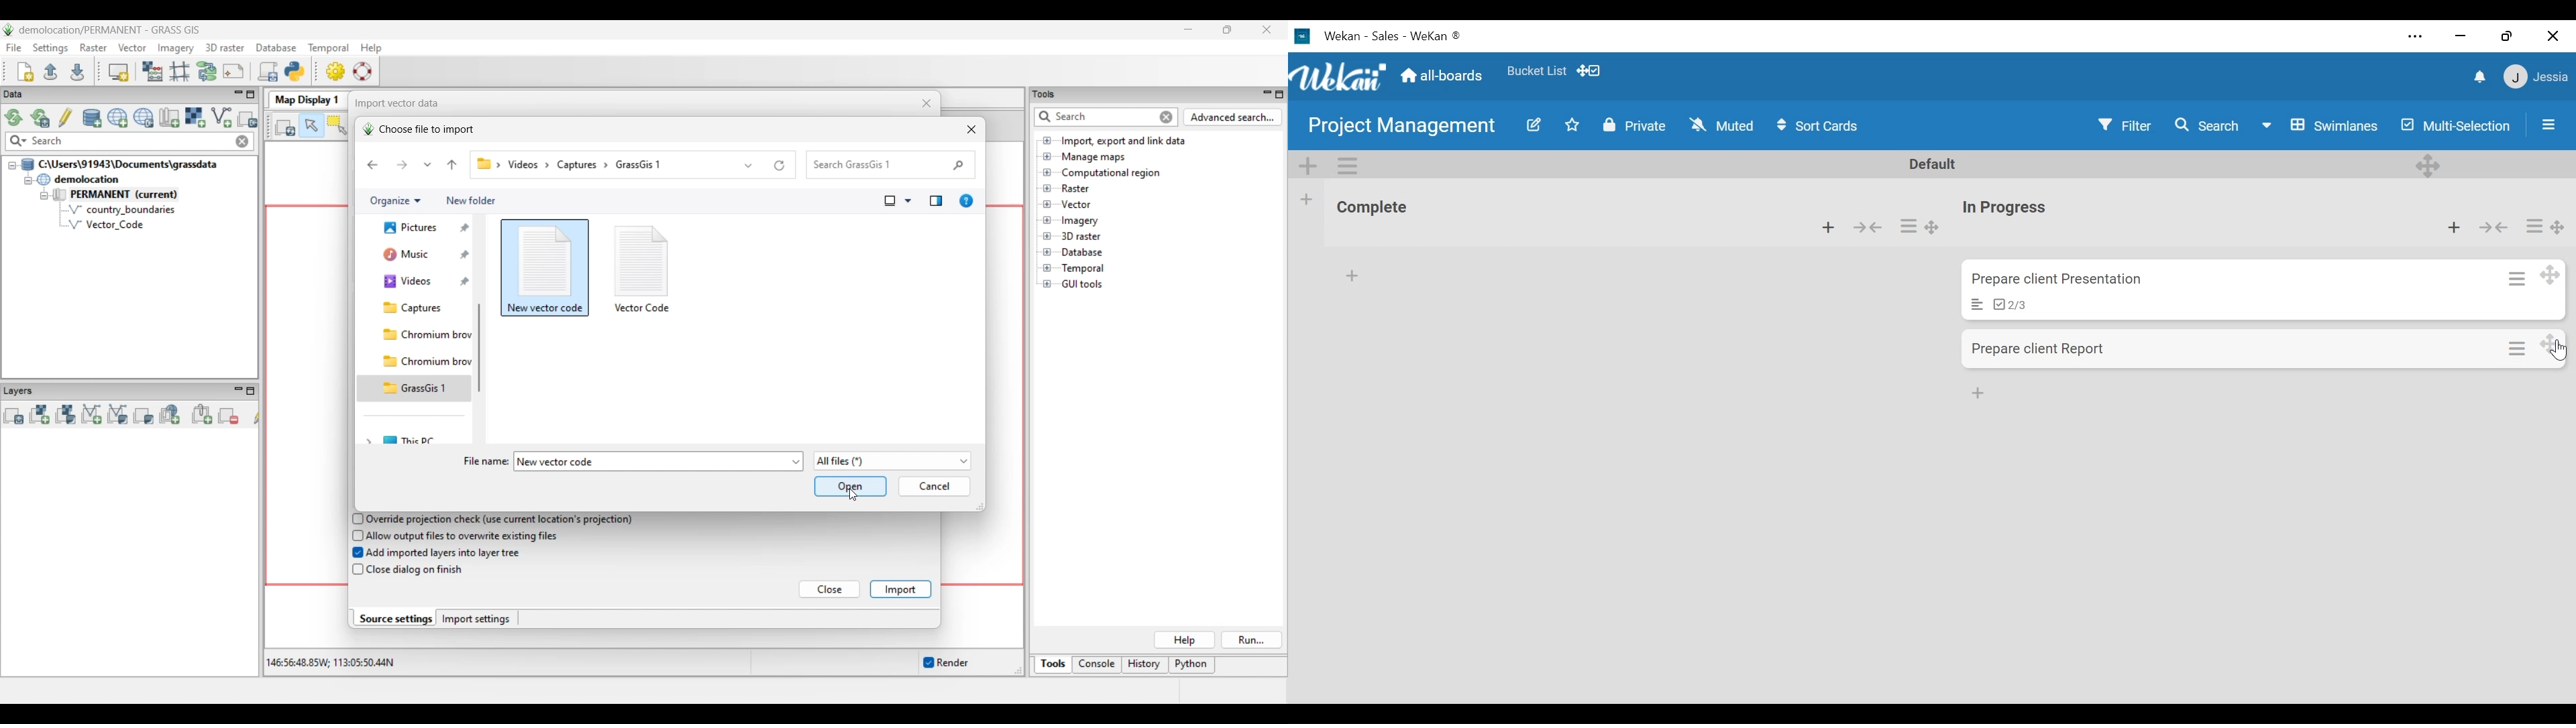  I want to click on Add card to the bottom of the list, so click(1980, 391).